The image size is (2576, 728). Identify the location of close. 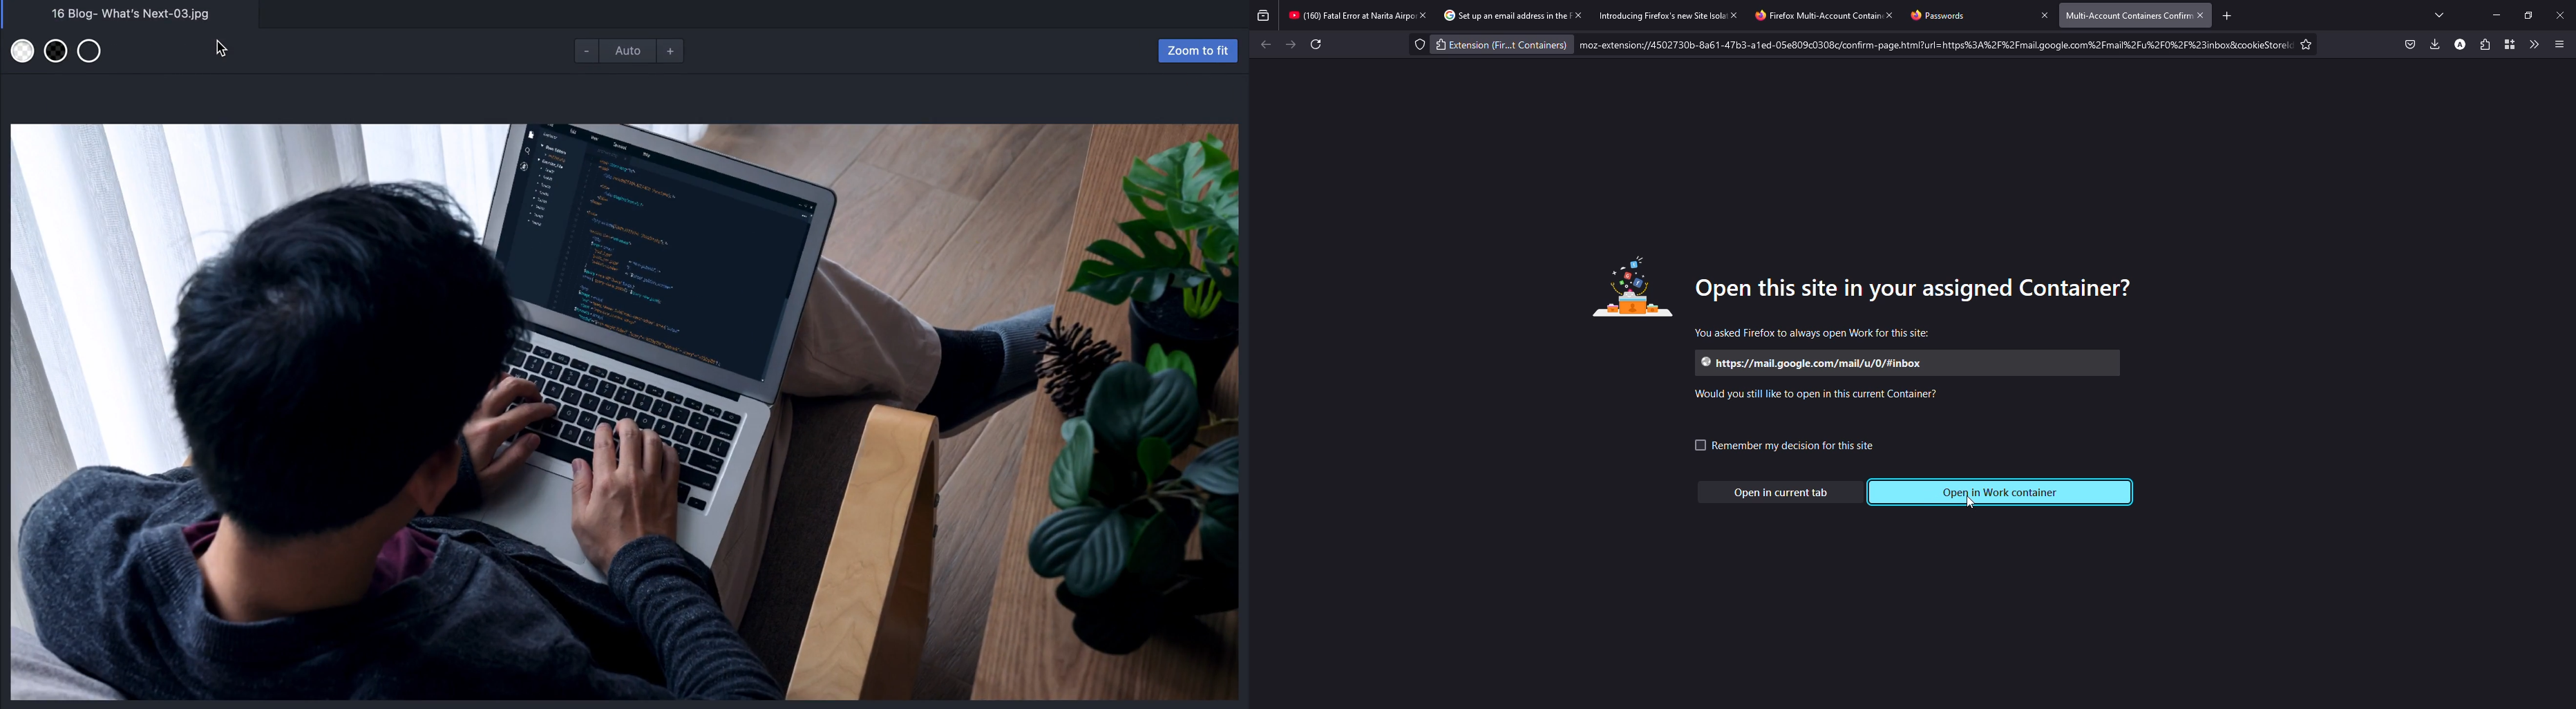
(2038, 15).